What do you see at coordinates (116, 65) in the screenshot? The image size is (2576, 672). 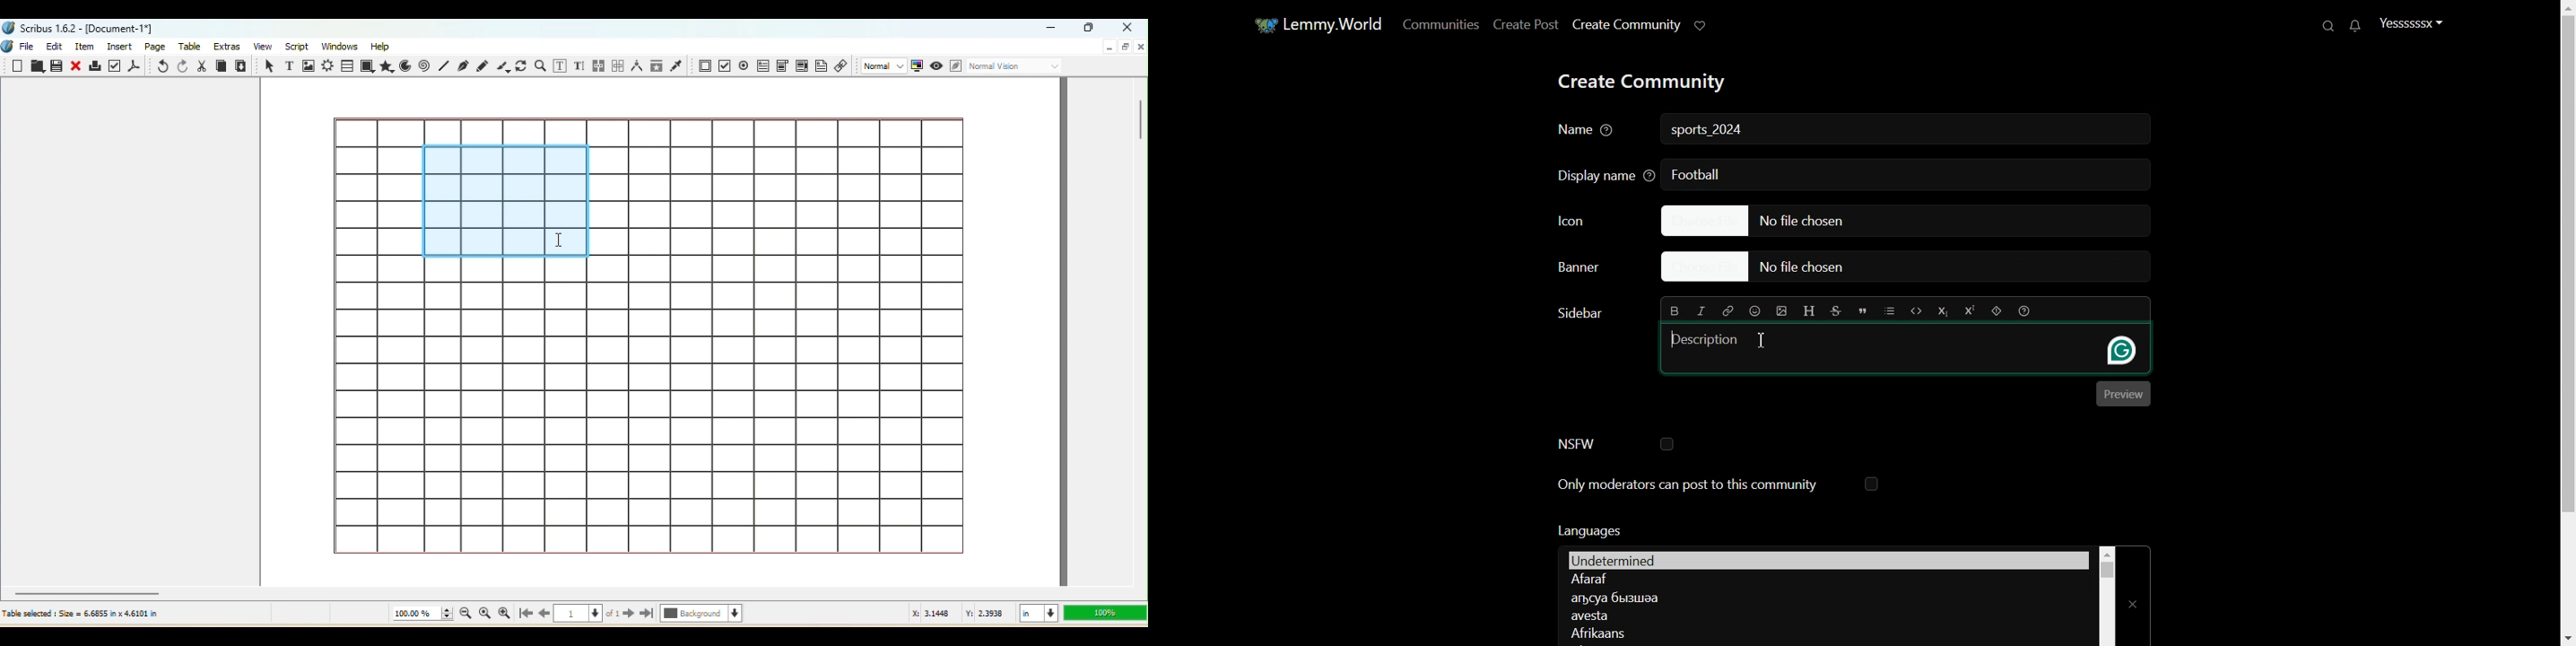 I see `Preflight verifier` at bounding box center [116, 65].